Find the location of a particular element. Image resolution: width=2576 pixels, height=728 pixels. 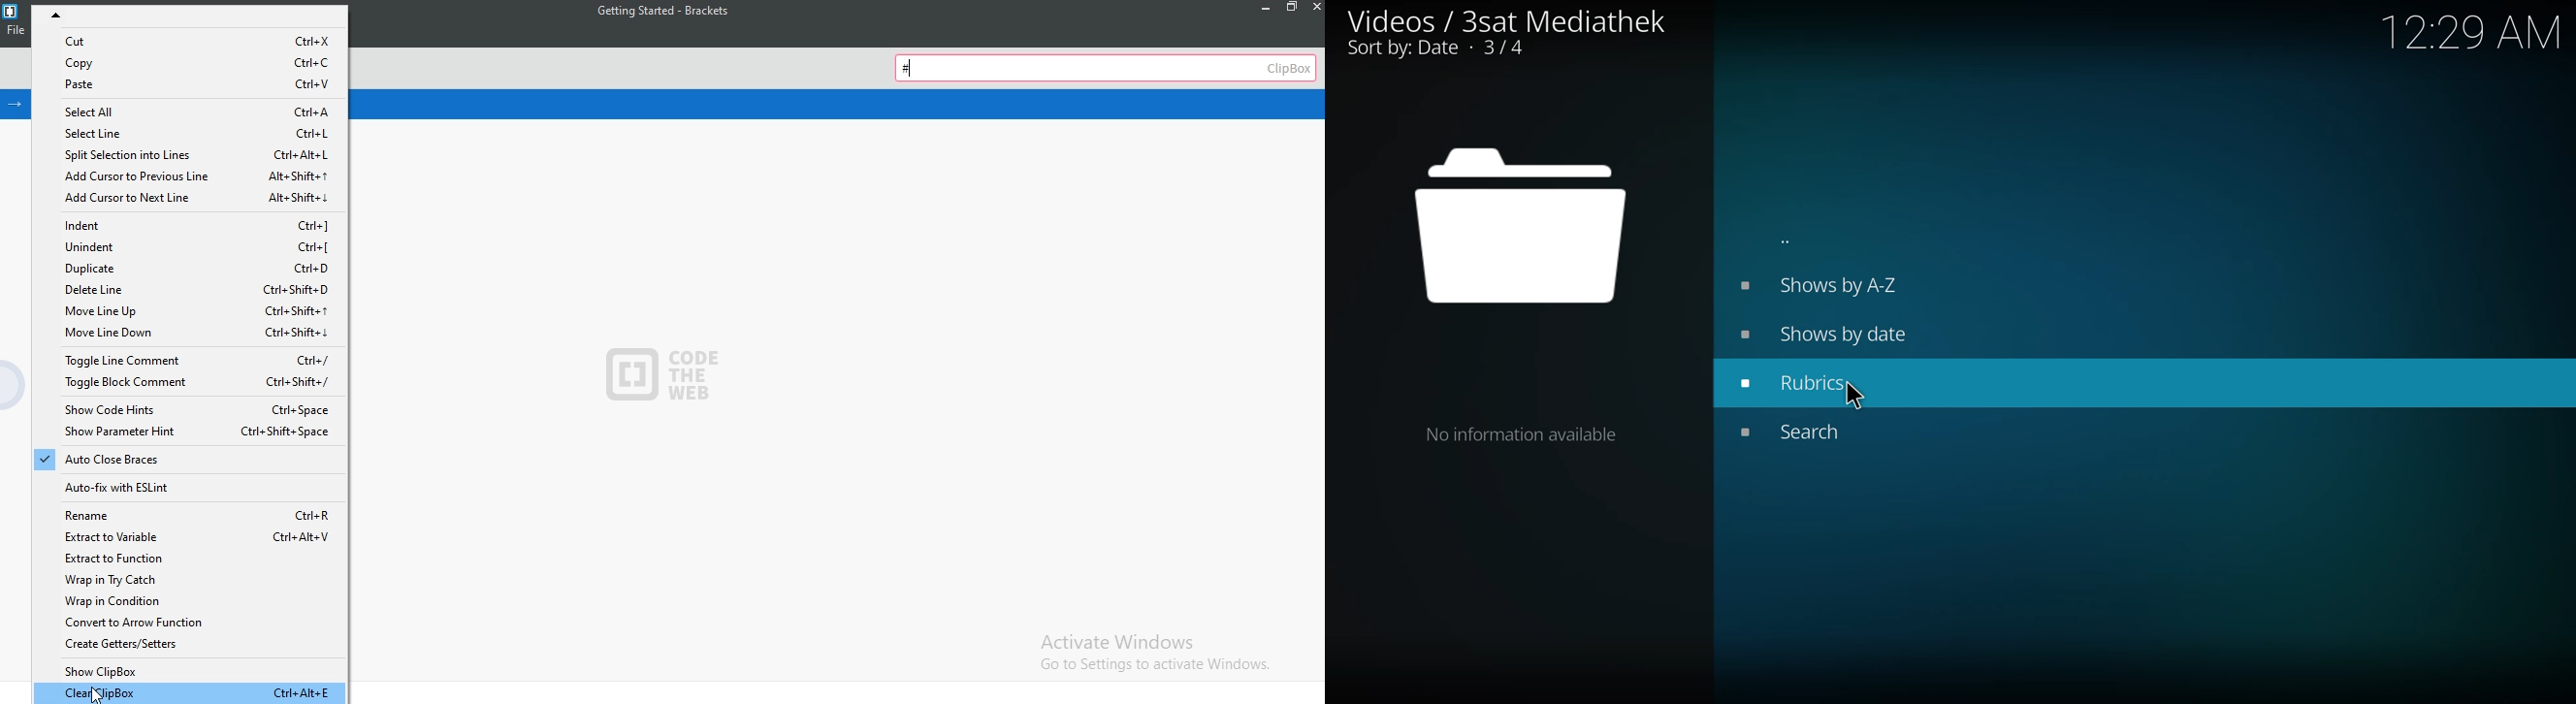

folder is located at coordinates (1521, 226).